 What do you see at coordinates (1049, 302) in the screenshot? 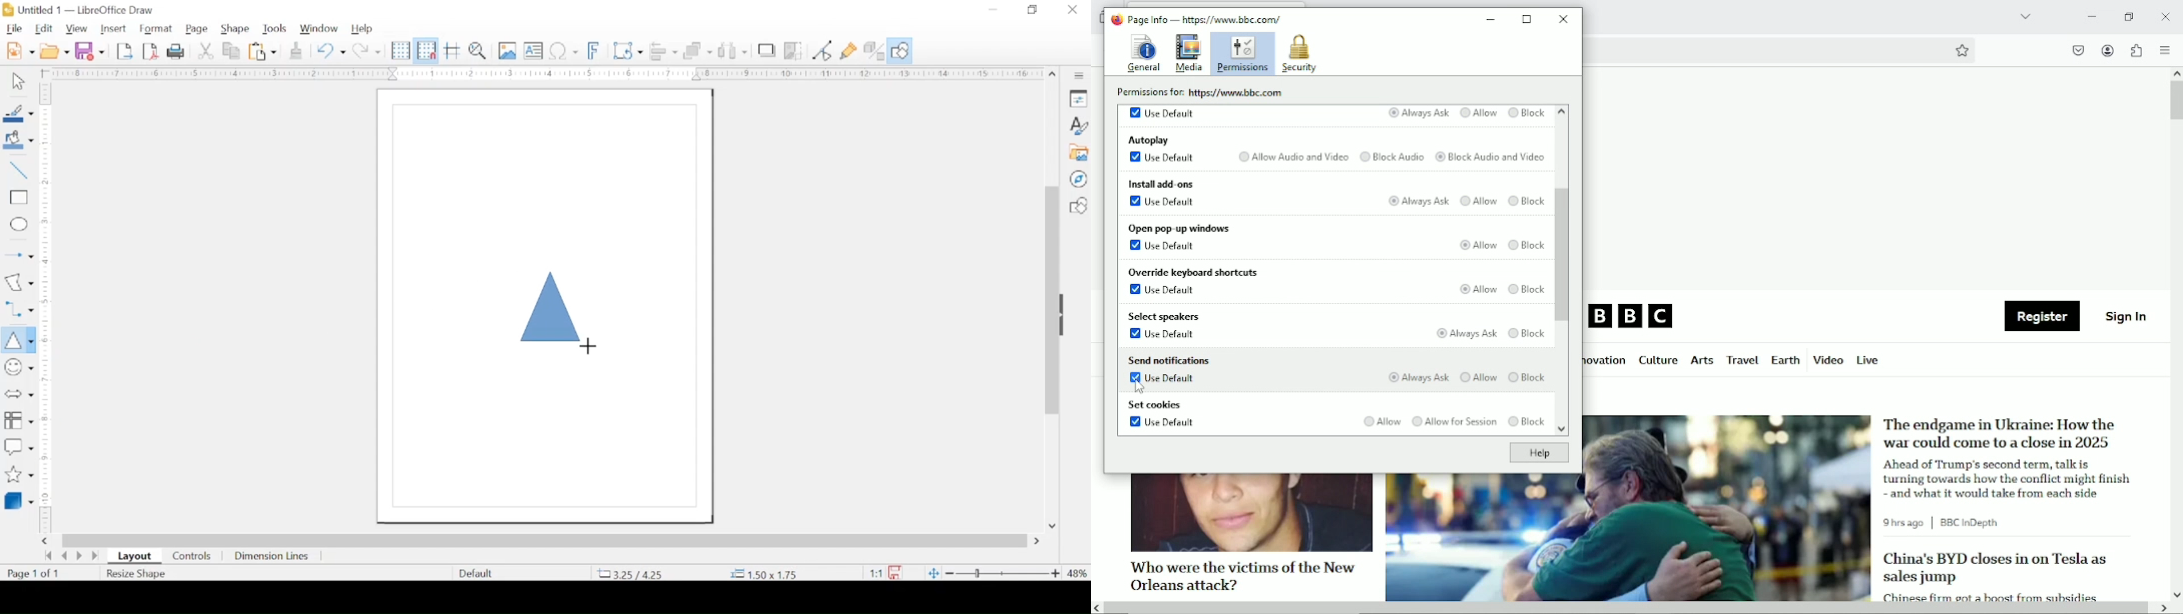
I see `scroll box` at bounding box center [1049, 302].